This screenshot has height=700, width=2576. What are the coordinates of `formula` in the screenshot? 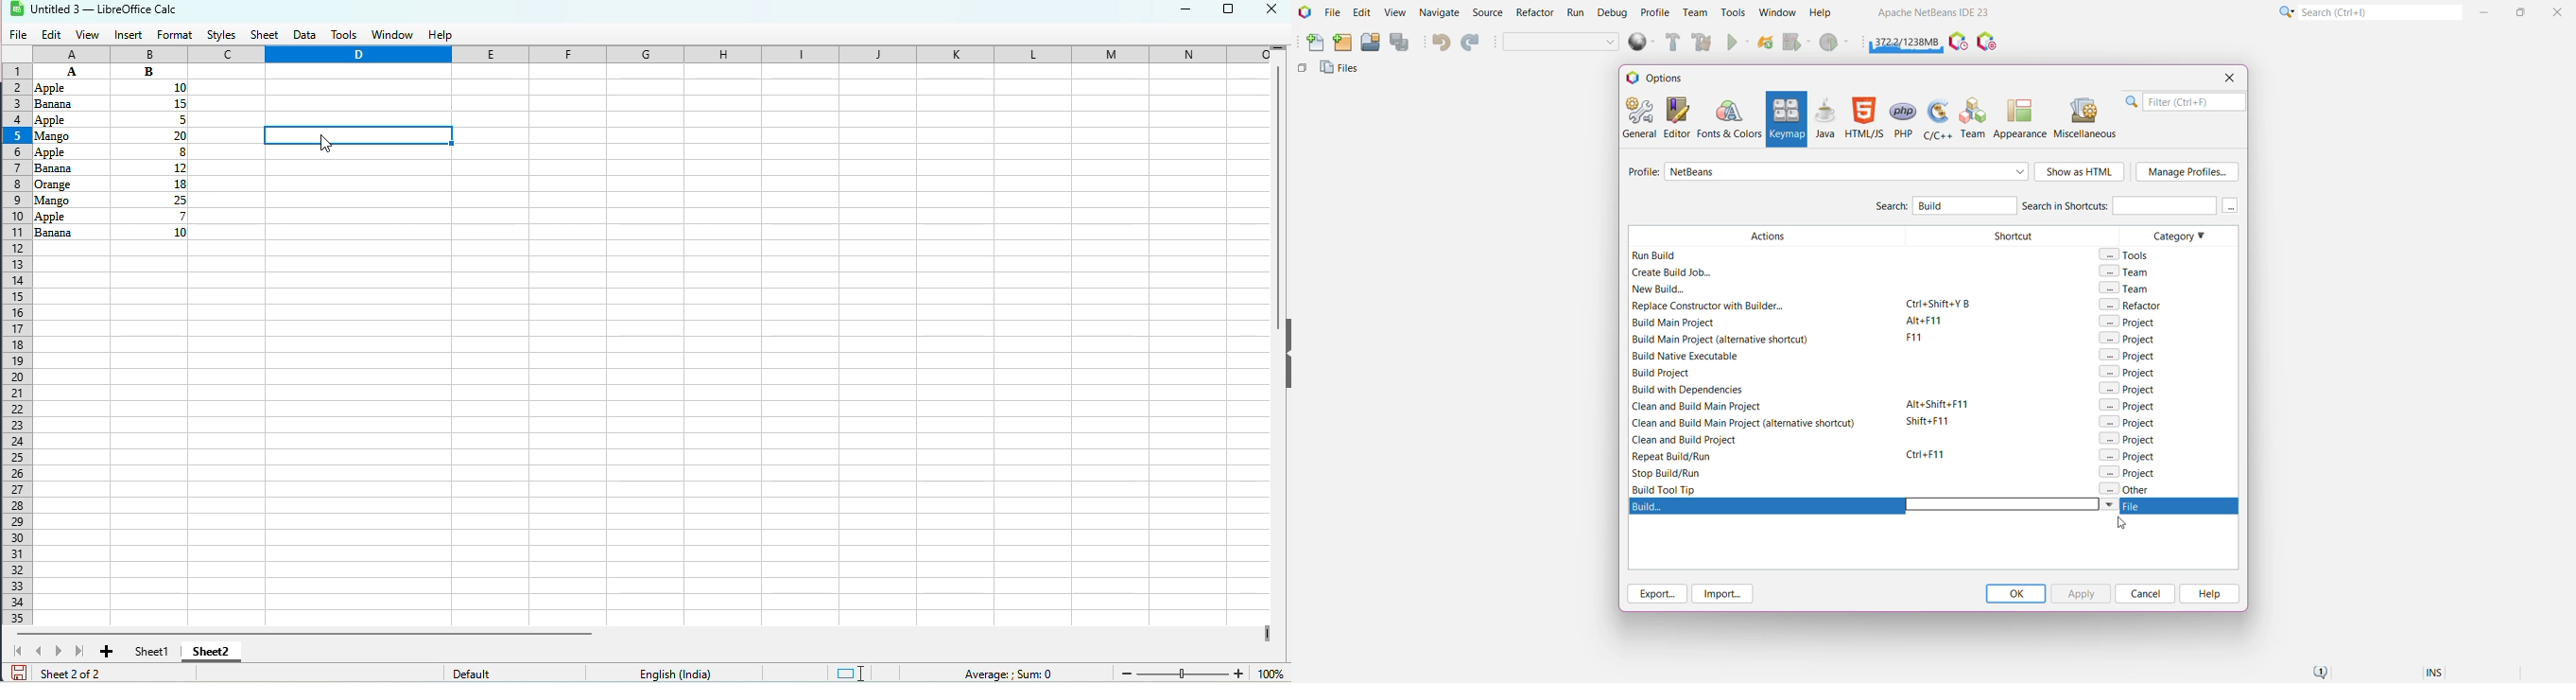 It's located at (1008, 674).